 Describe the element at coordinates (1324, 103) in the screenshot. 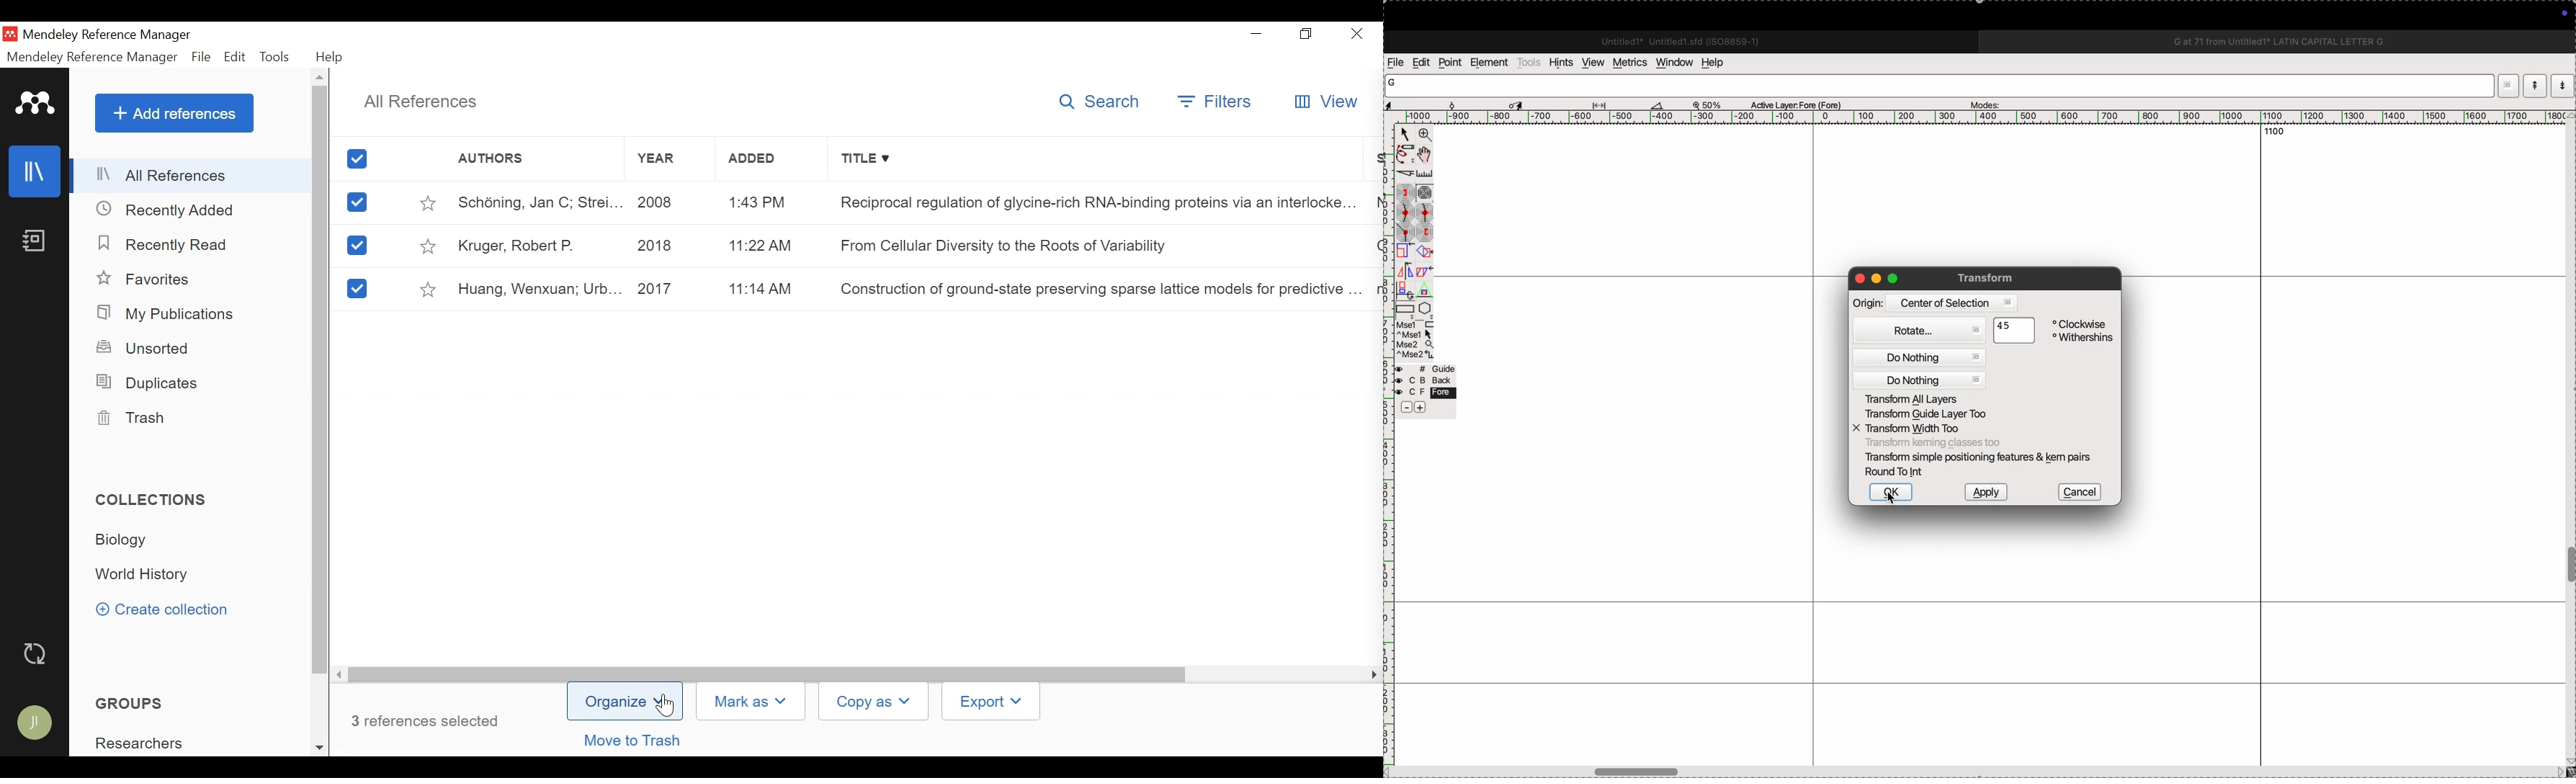

I see `View` at that location.